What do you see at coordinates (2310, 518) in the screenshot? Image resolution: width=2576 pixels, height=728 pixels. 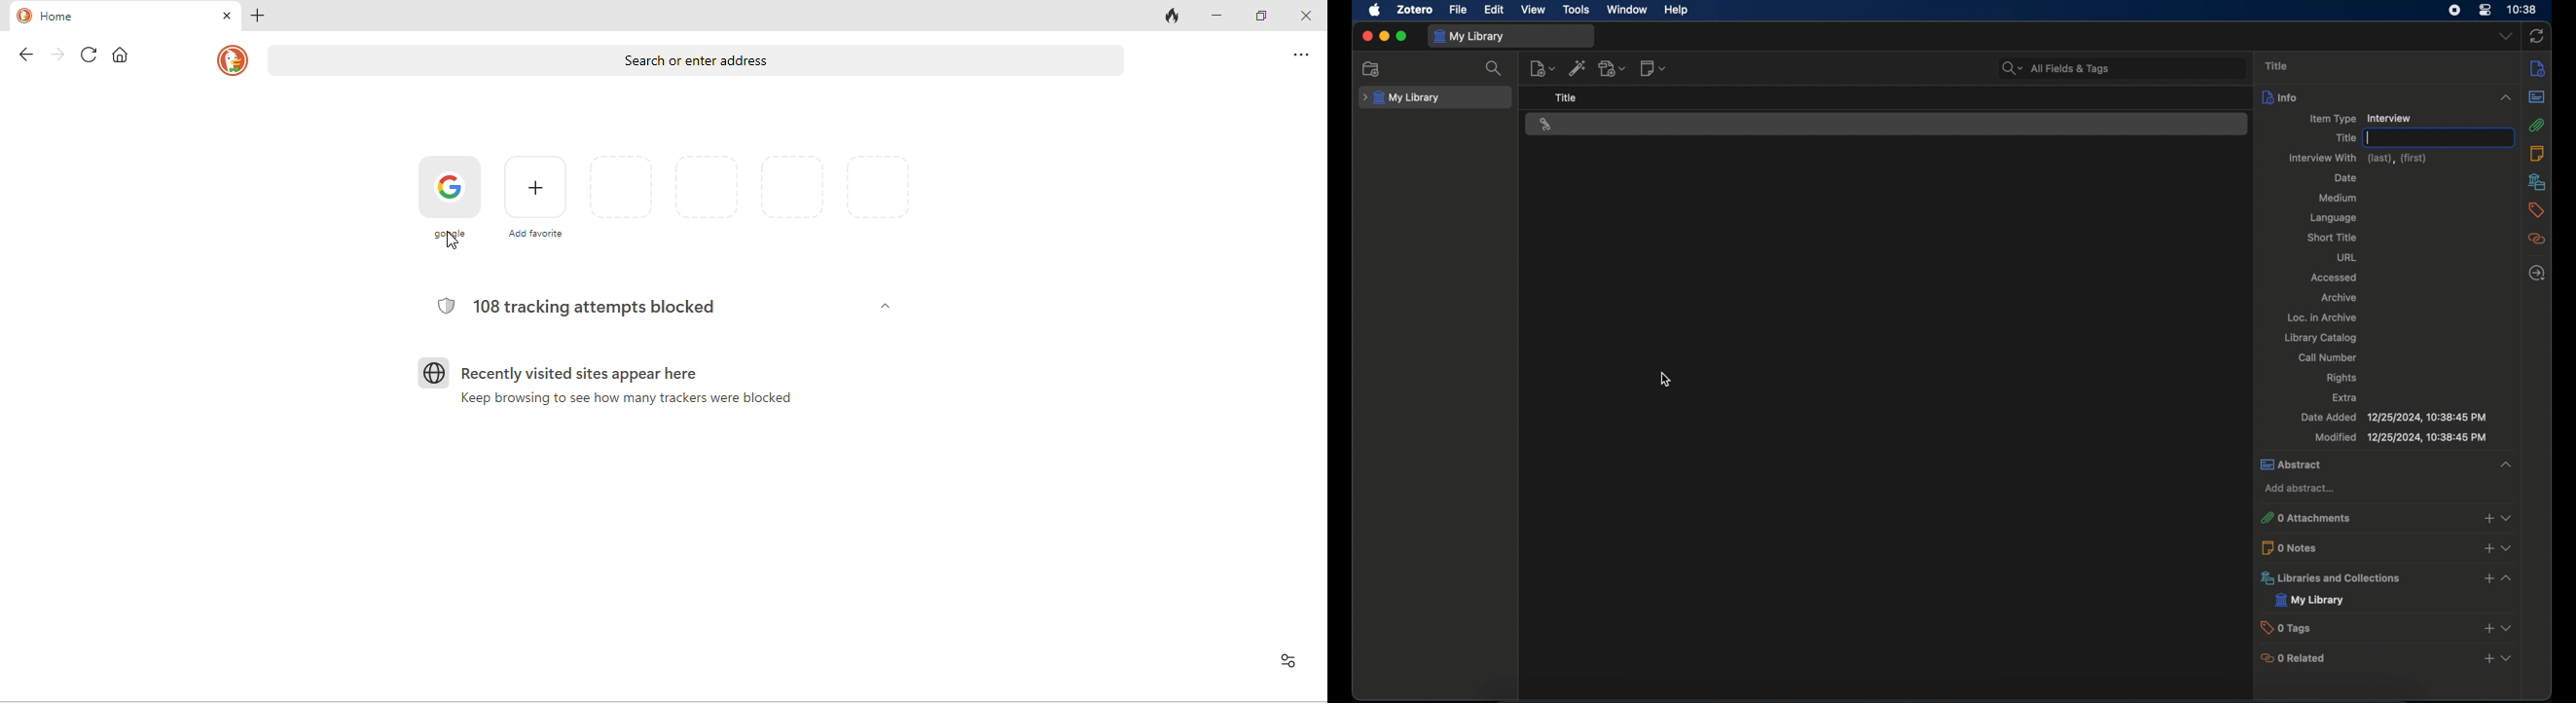 I see `0 attachments` at bounding box center [2310, 518].